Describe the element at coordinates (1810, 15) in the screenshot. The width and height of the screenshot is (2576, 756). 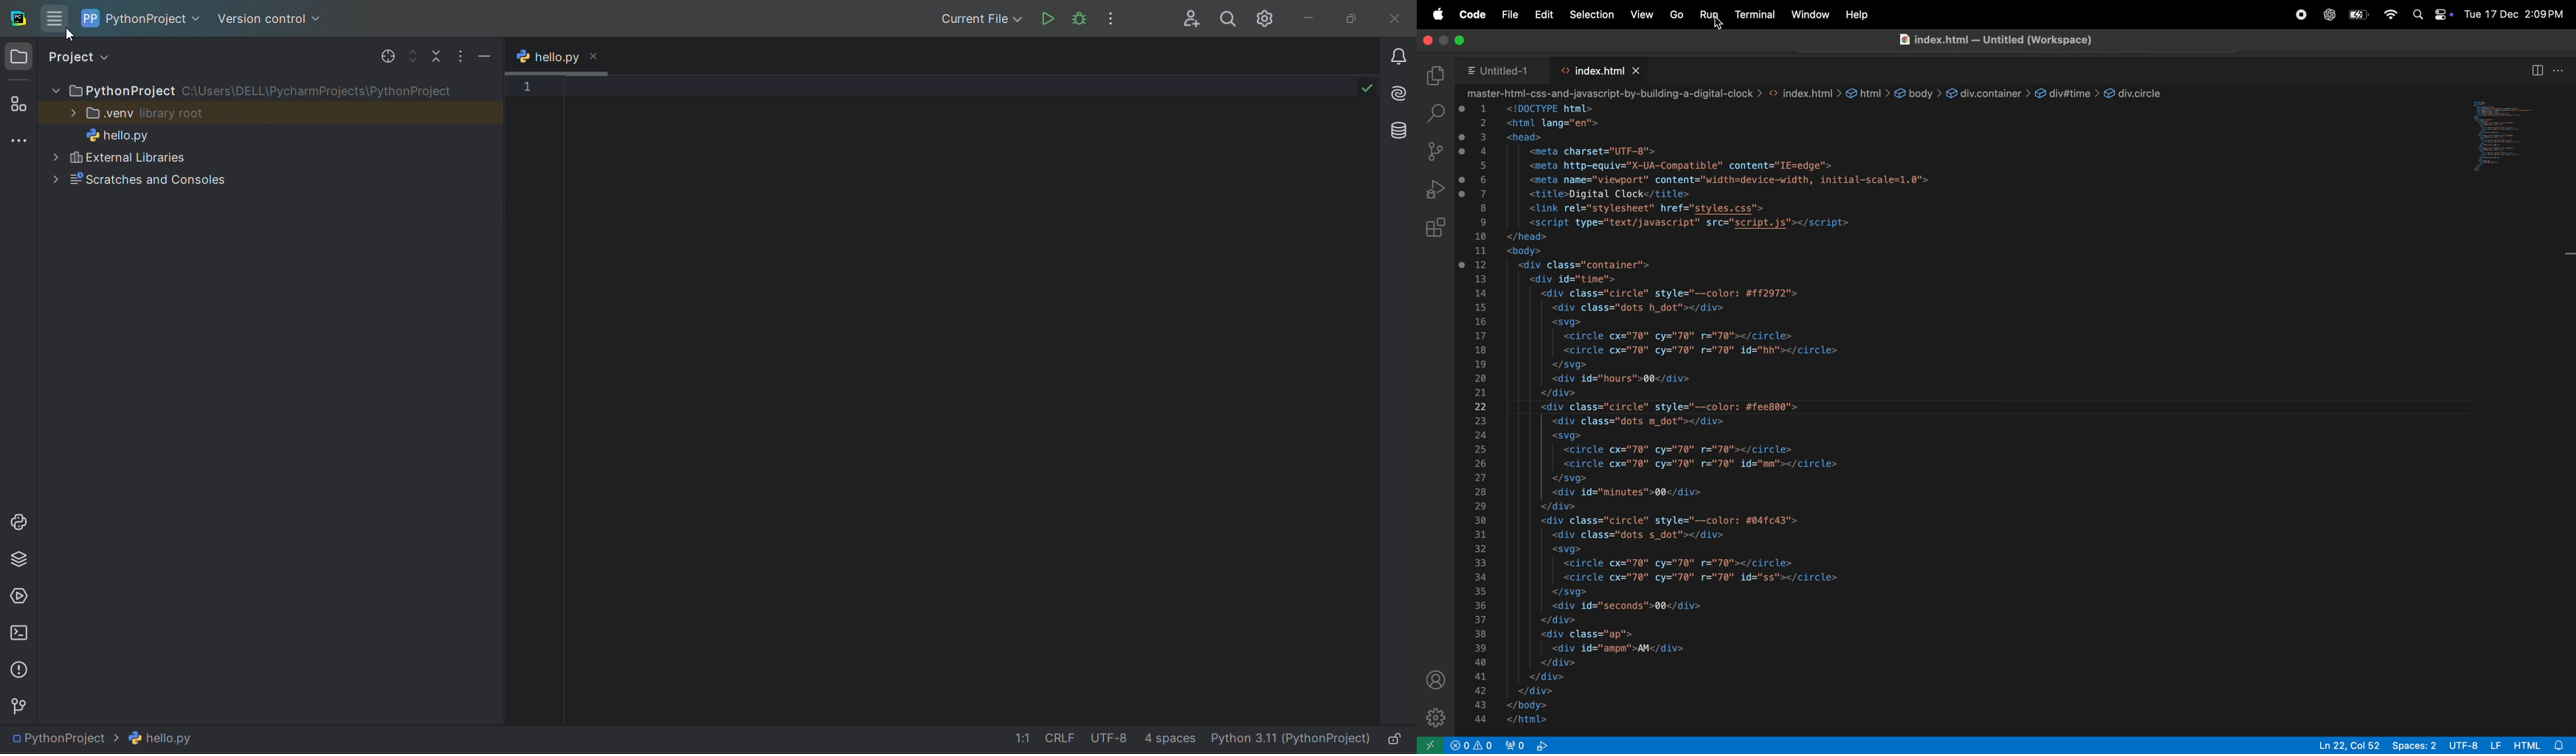
I see `window` at that location.